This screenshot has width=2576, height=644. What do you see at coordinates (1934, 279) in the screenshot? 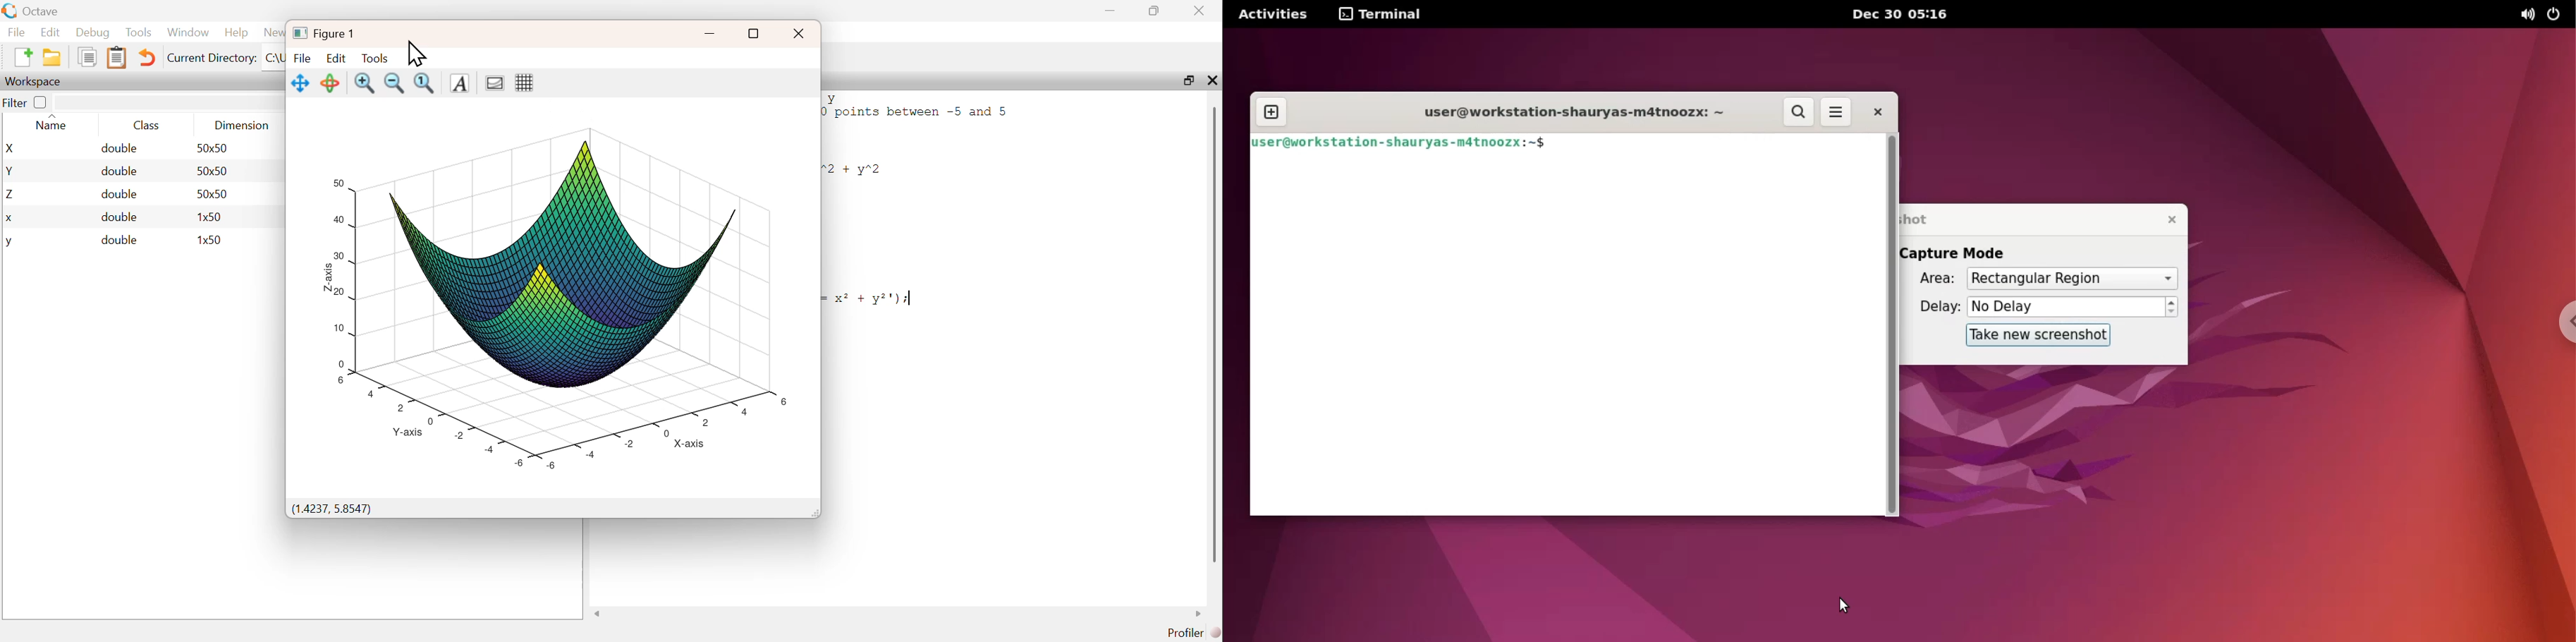
I see `area:` at bounding box center [1934, 279].